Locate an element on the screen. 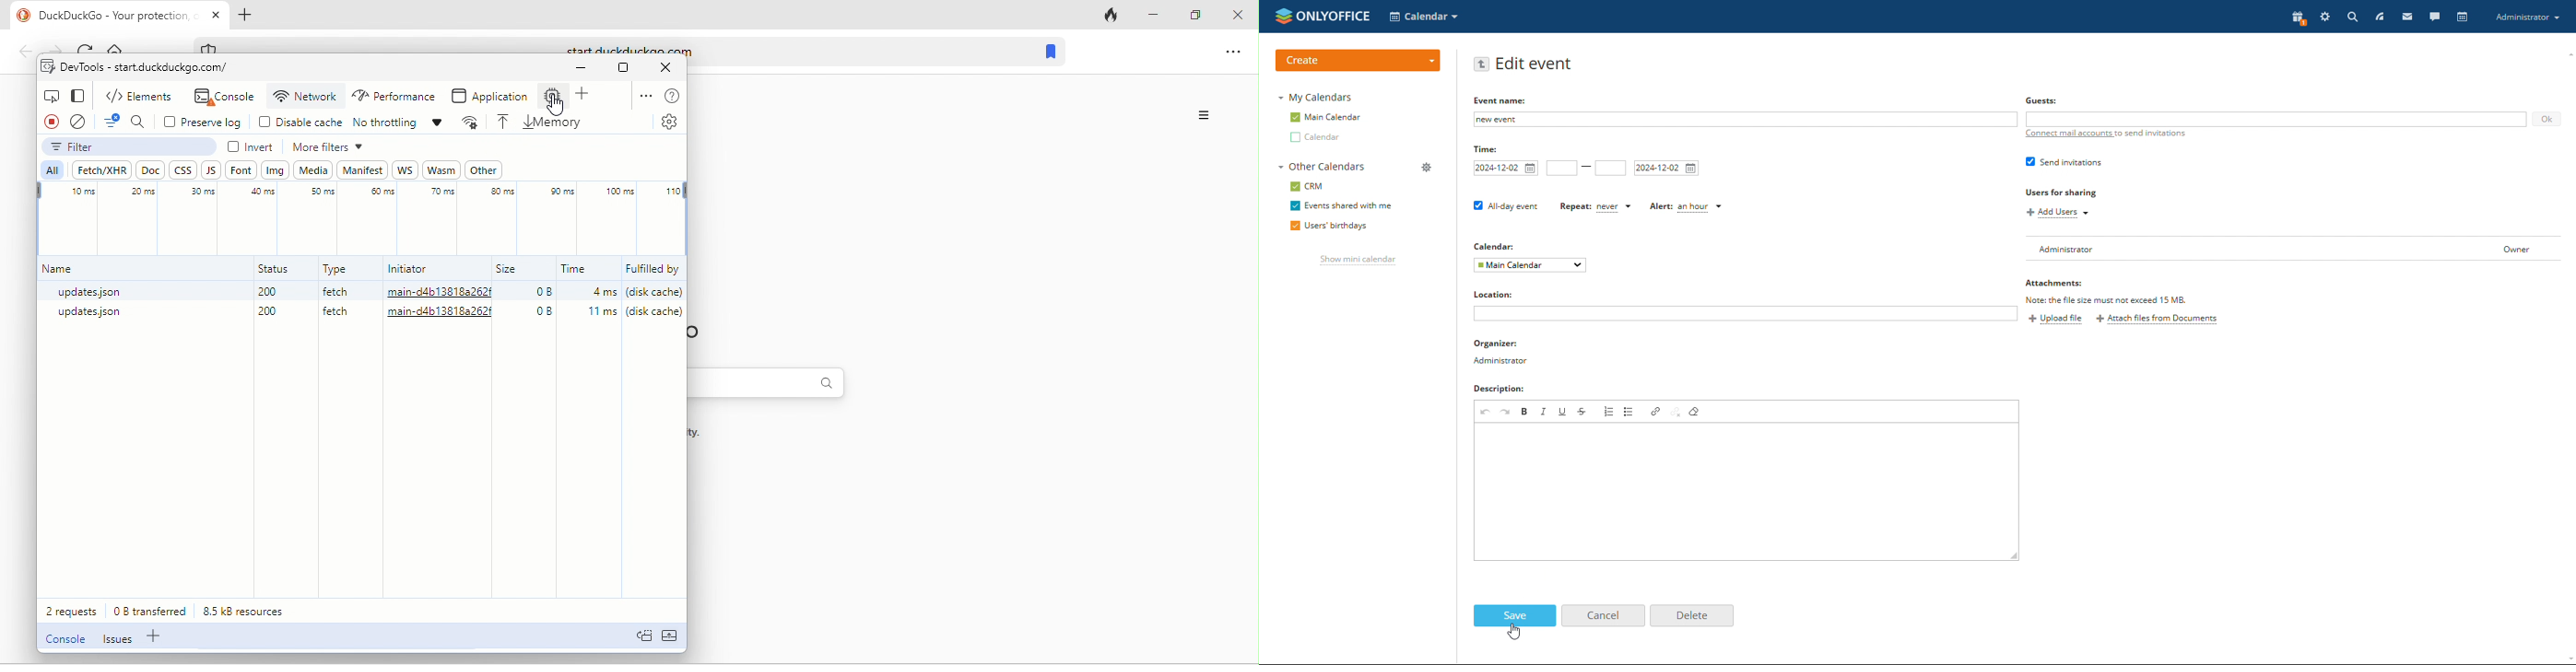 This screenshot has height=672, width=2576. link is located at coordinates (1655, 411).